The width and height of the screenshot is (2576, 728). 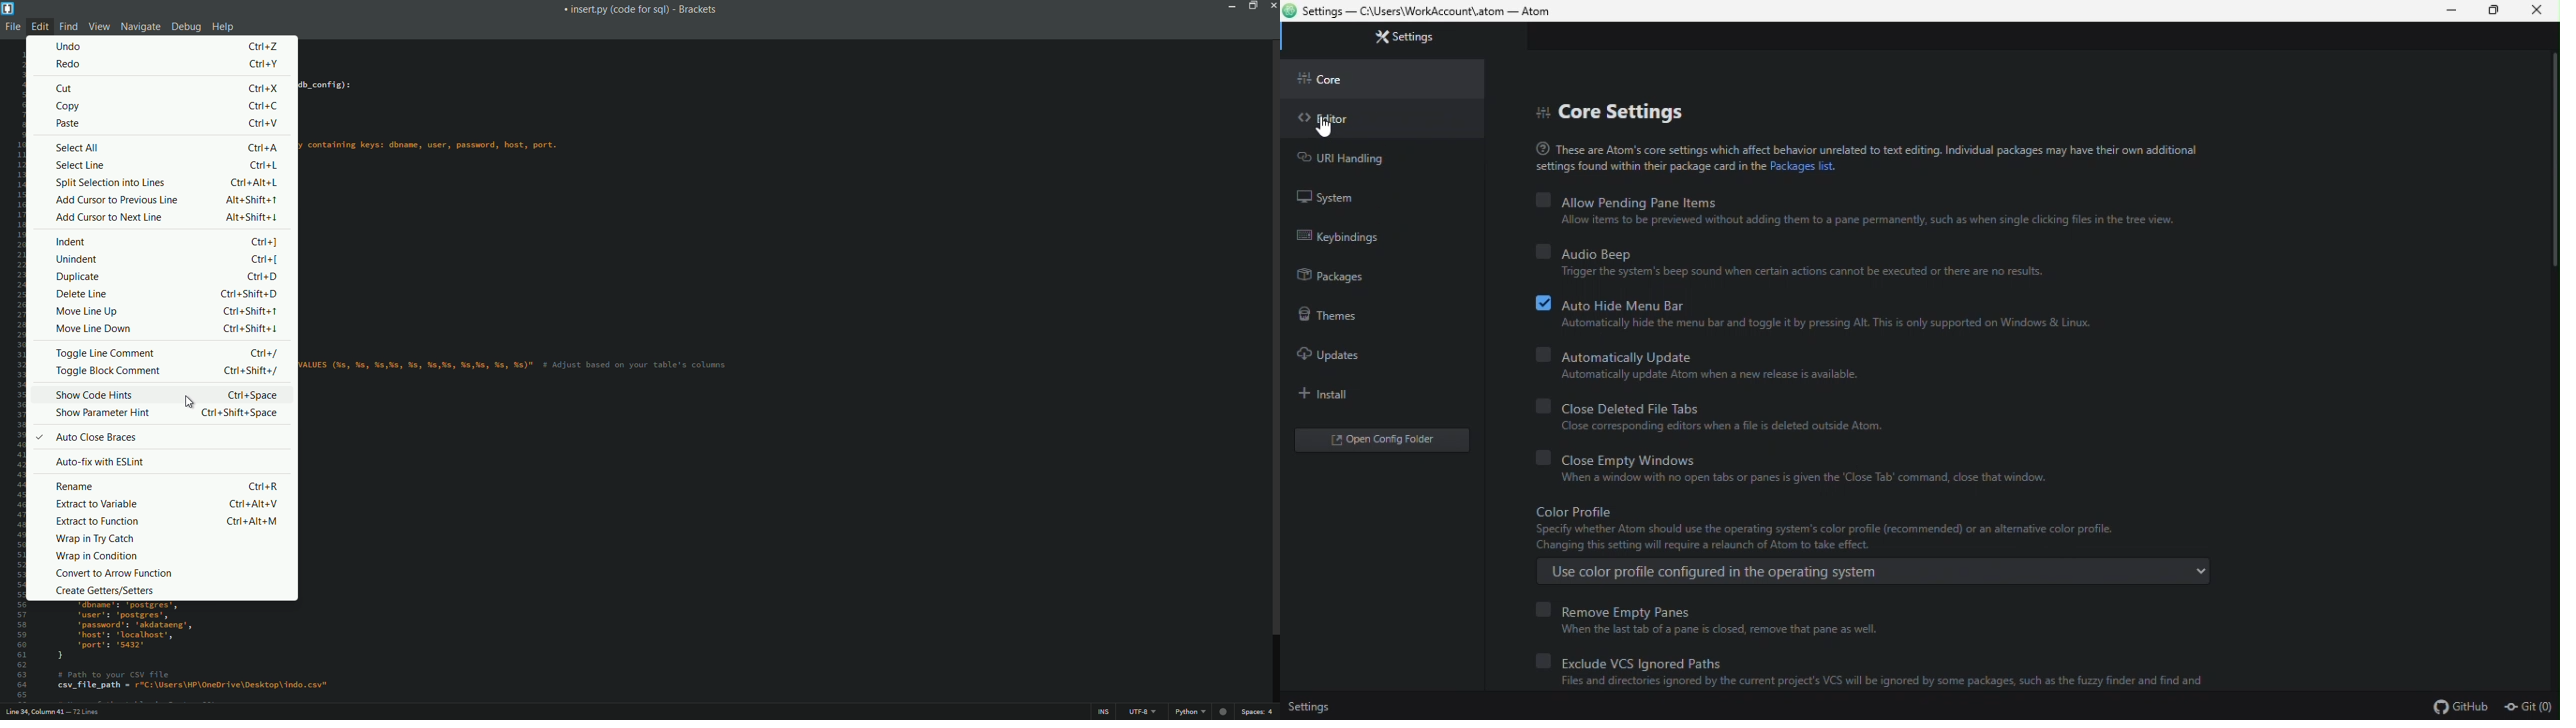 I want to click on keyboard shortcut, so click(x=249, y=294).